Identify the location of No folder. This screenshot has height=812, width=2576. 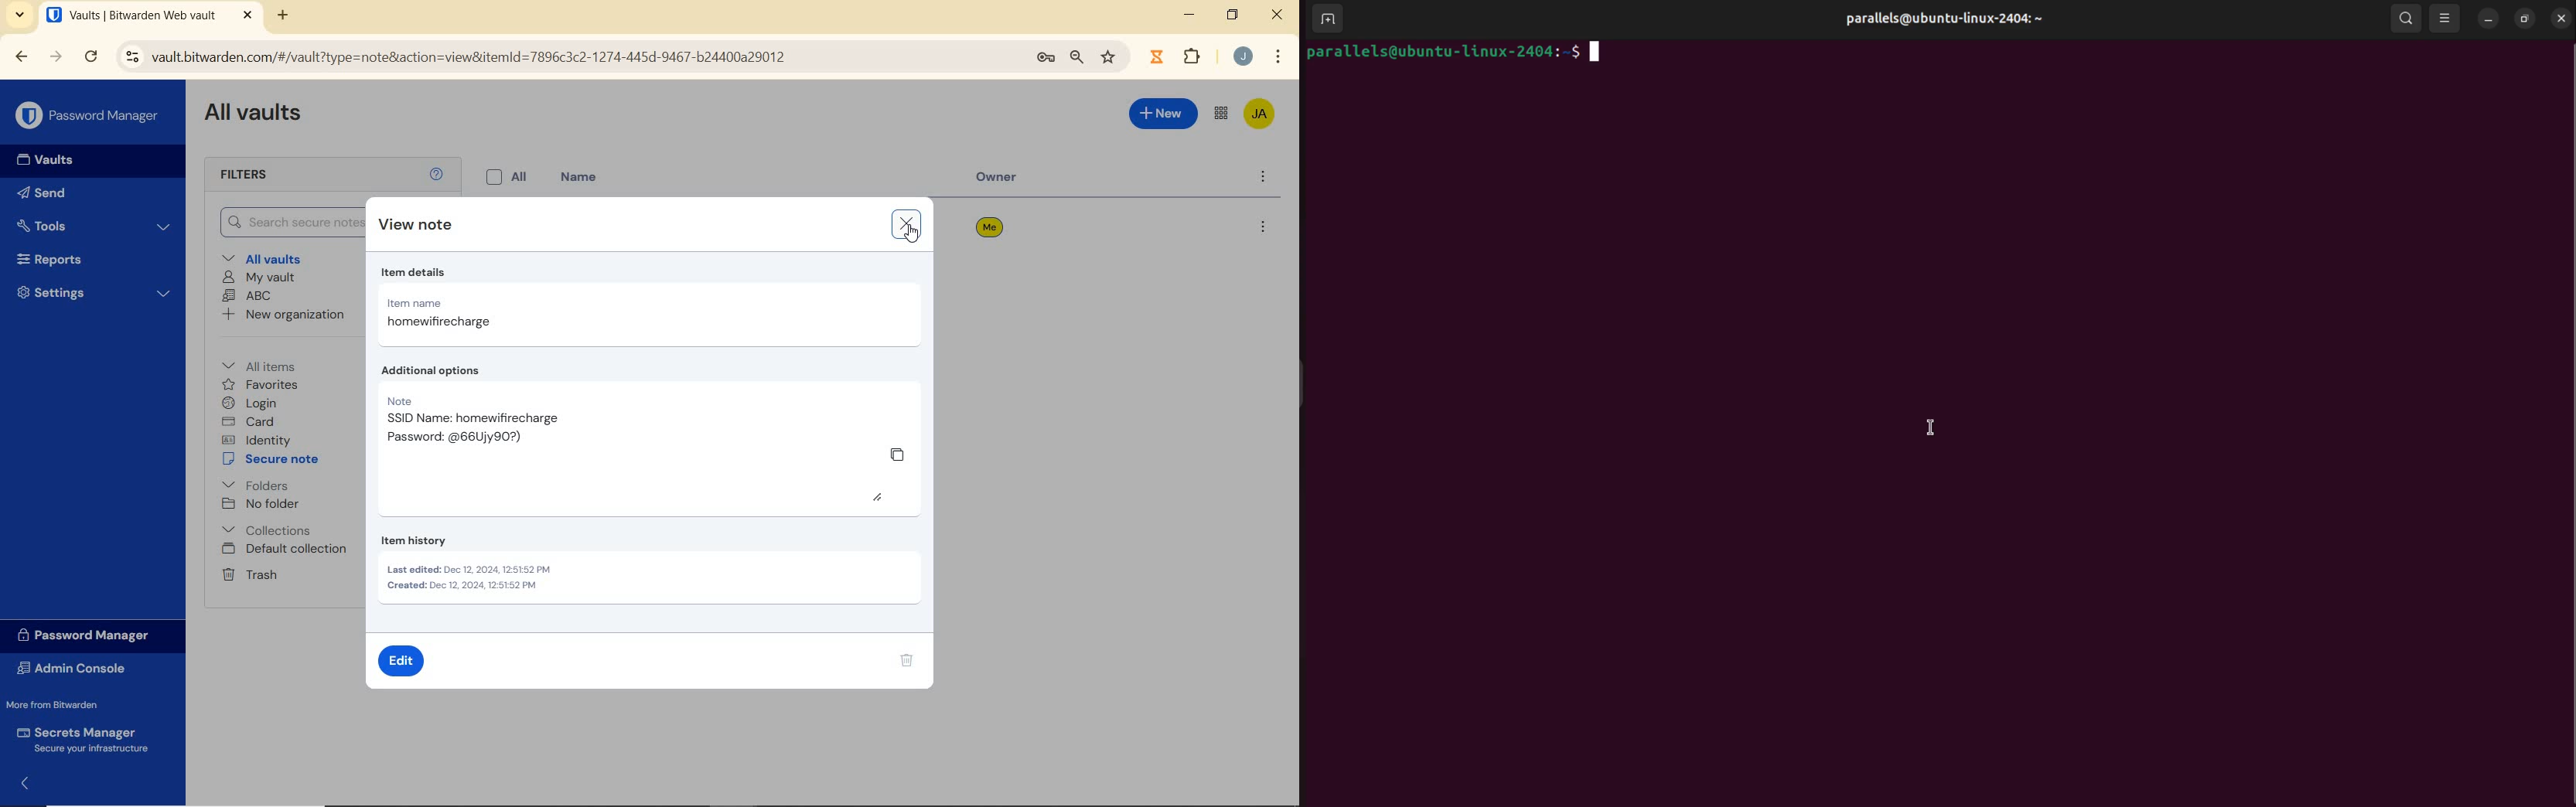
(261, 504).